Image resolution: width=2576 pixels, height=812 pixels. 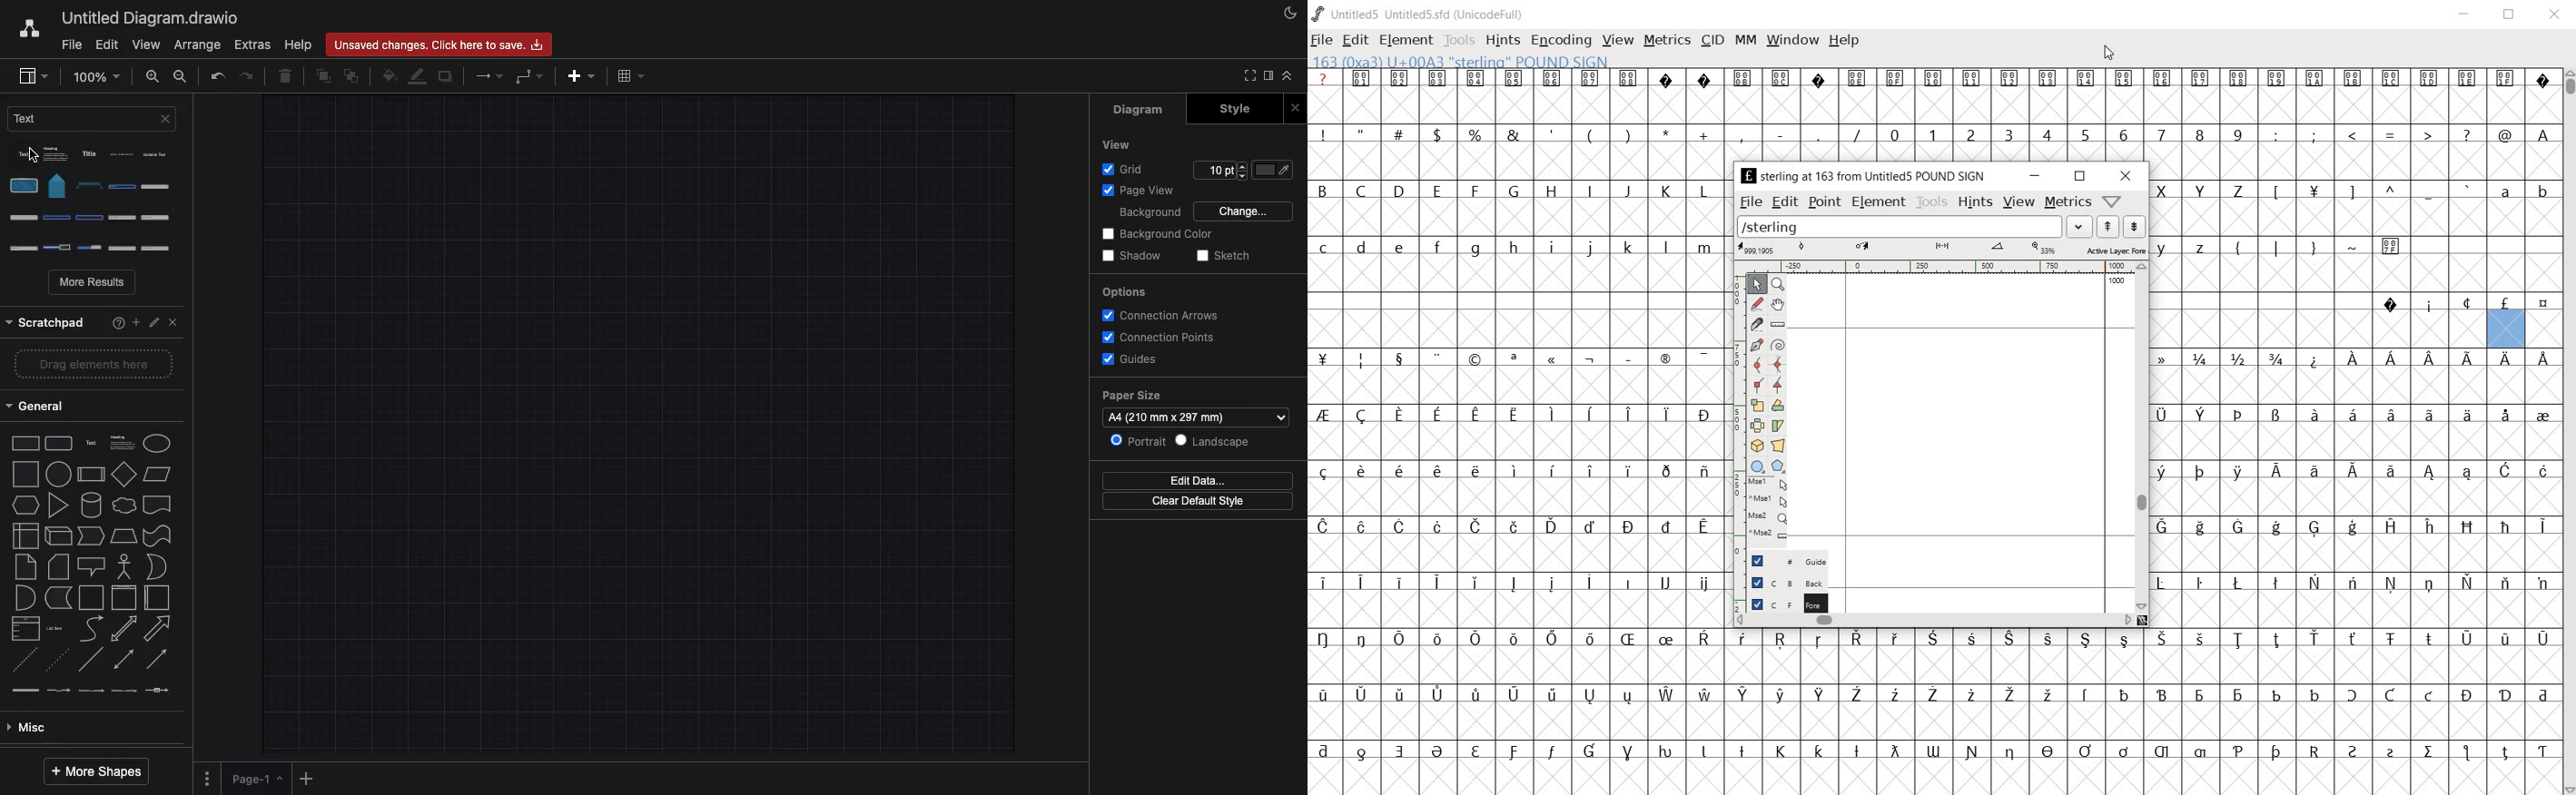 What do you see at coordinates (2428, 79) in the screenshot?
I see `Symbol` at bounding box center [2428, 79].